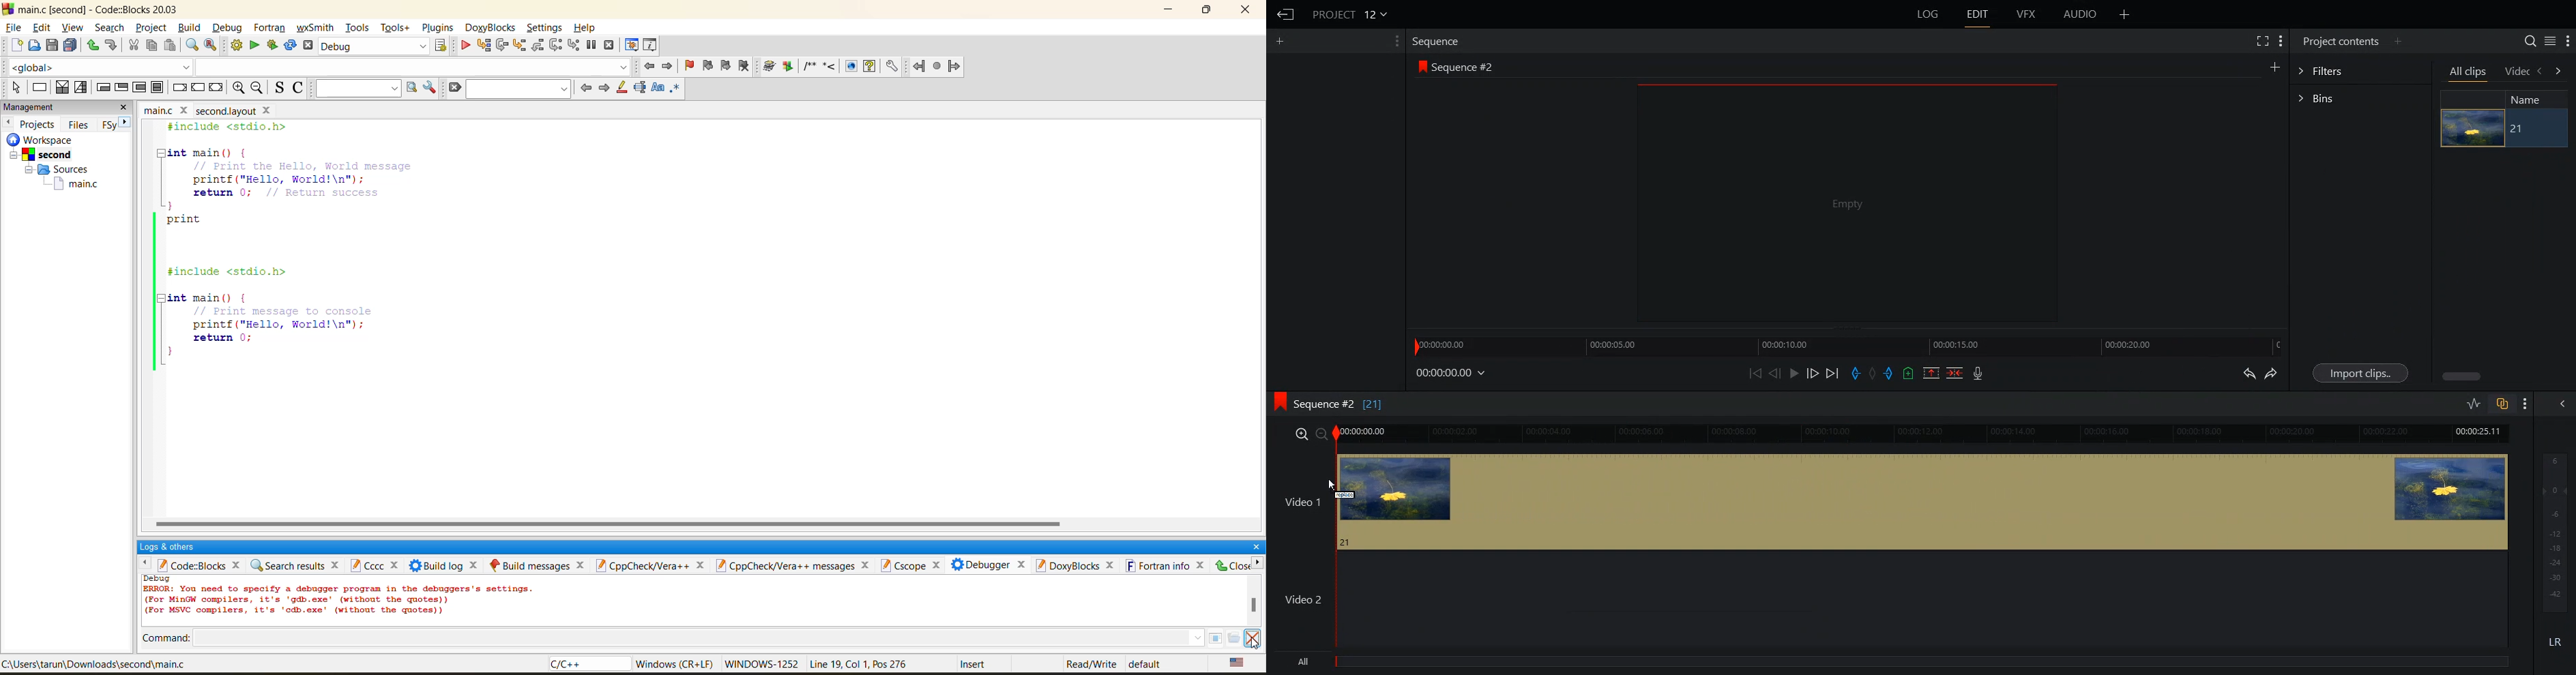  What do you see at coordinates (491, 26) in the screenshot?
I see `doxyblocks` at bounding box center [491, 26].